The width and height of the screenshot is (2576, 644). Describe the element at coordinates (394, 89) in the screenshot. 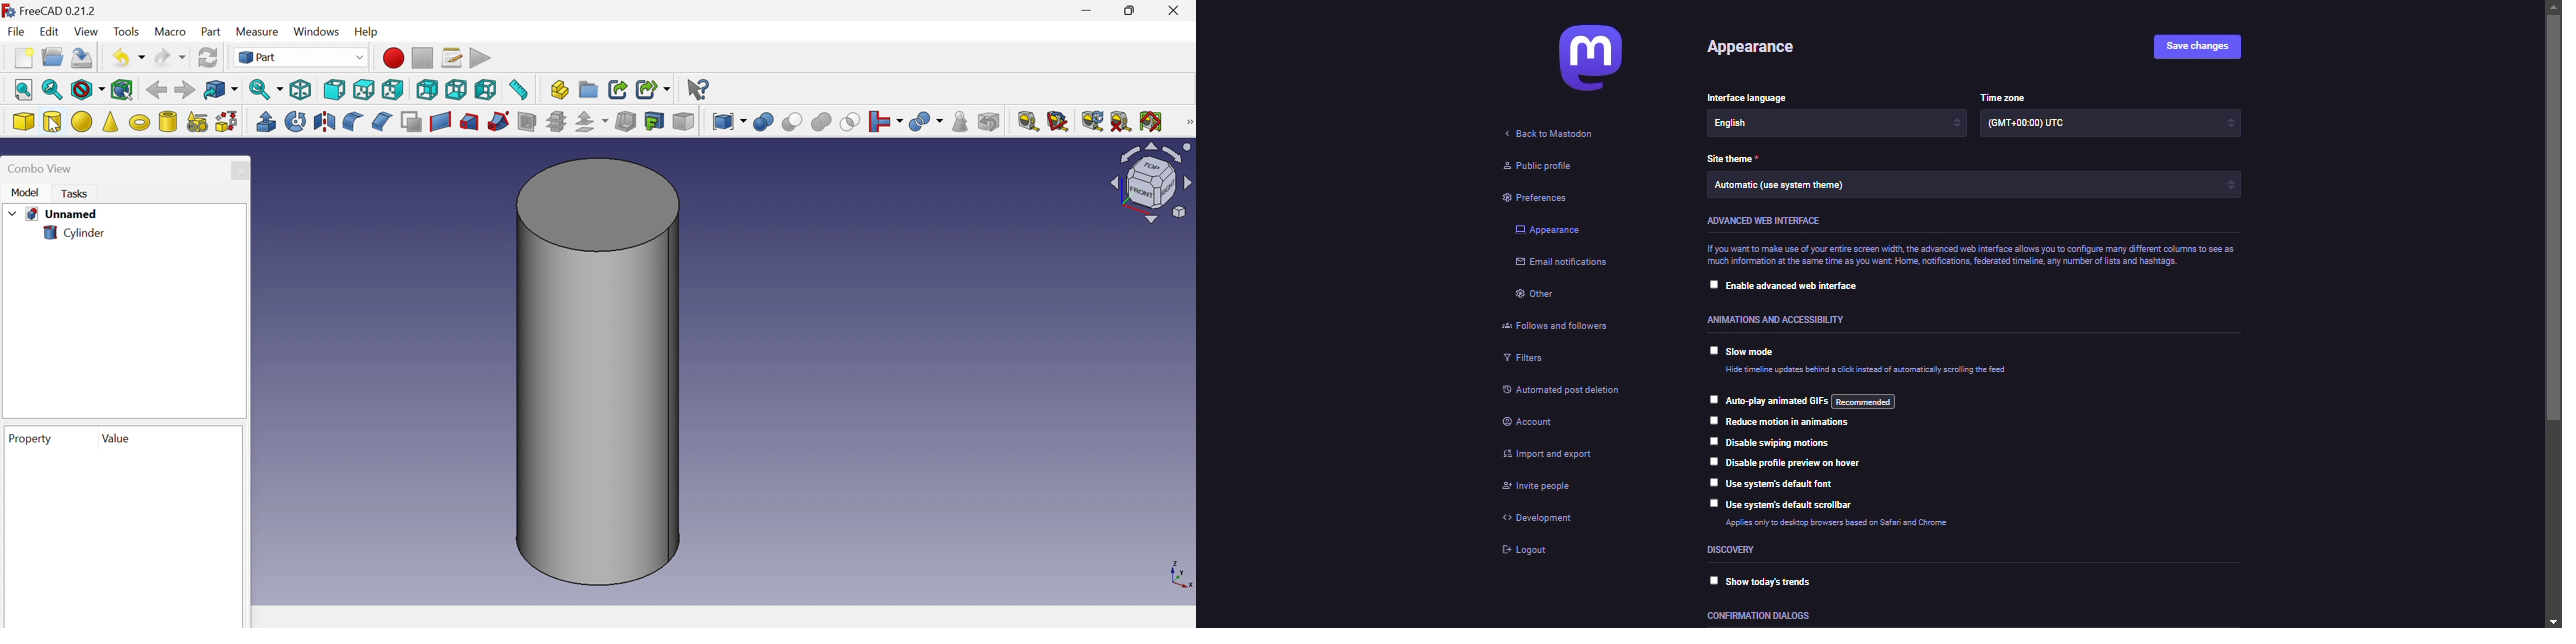

I see `Right` at that location.